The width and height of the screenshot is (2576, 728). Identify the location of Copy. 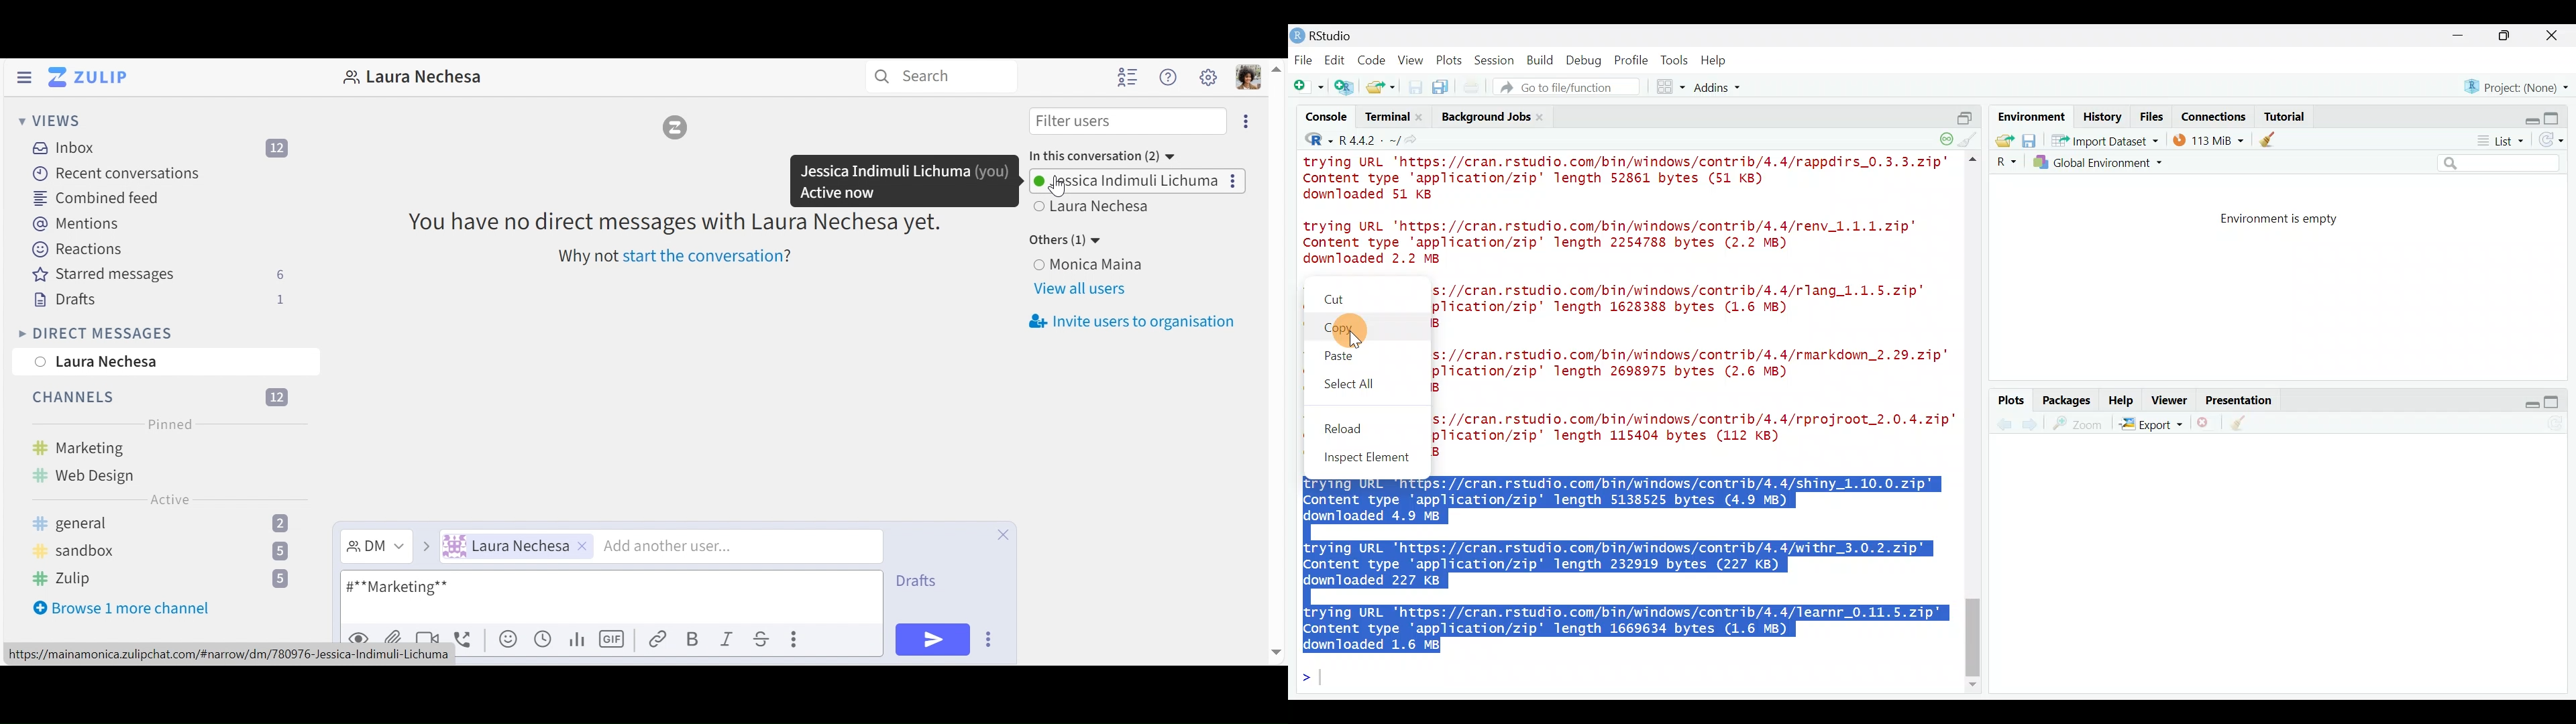
(1360, 328).